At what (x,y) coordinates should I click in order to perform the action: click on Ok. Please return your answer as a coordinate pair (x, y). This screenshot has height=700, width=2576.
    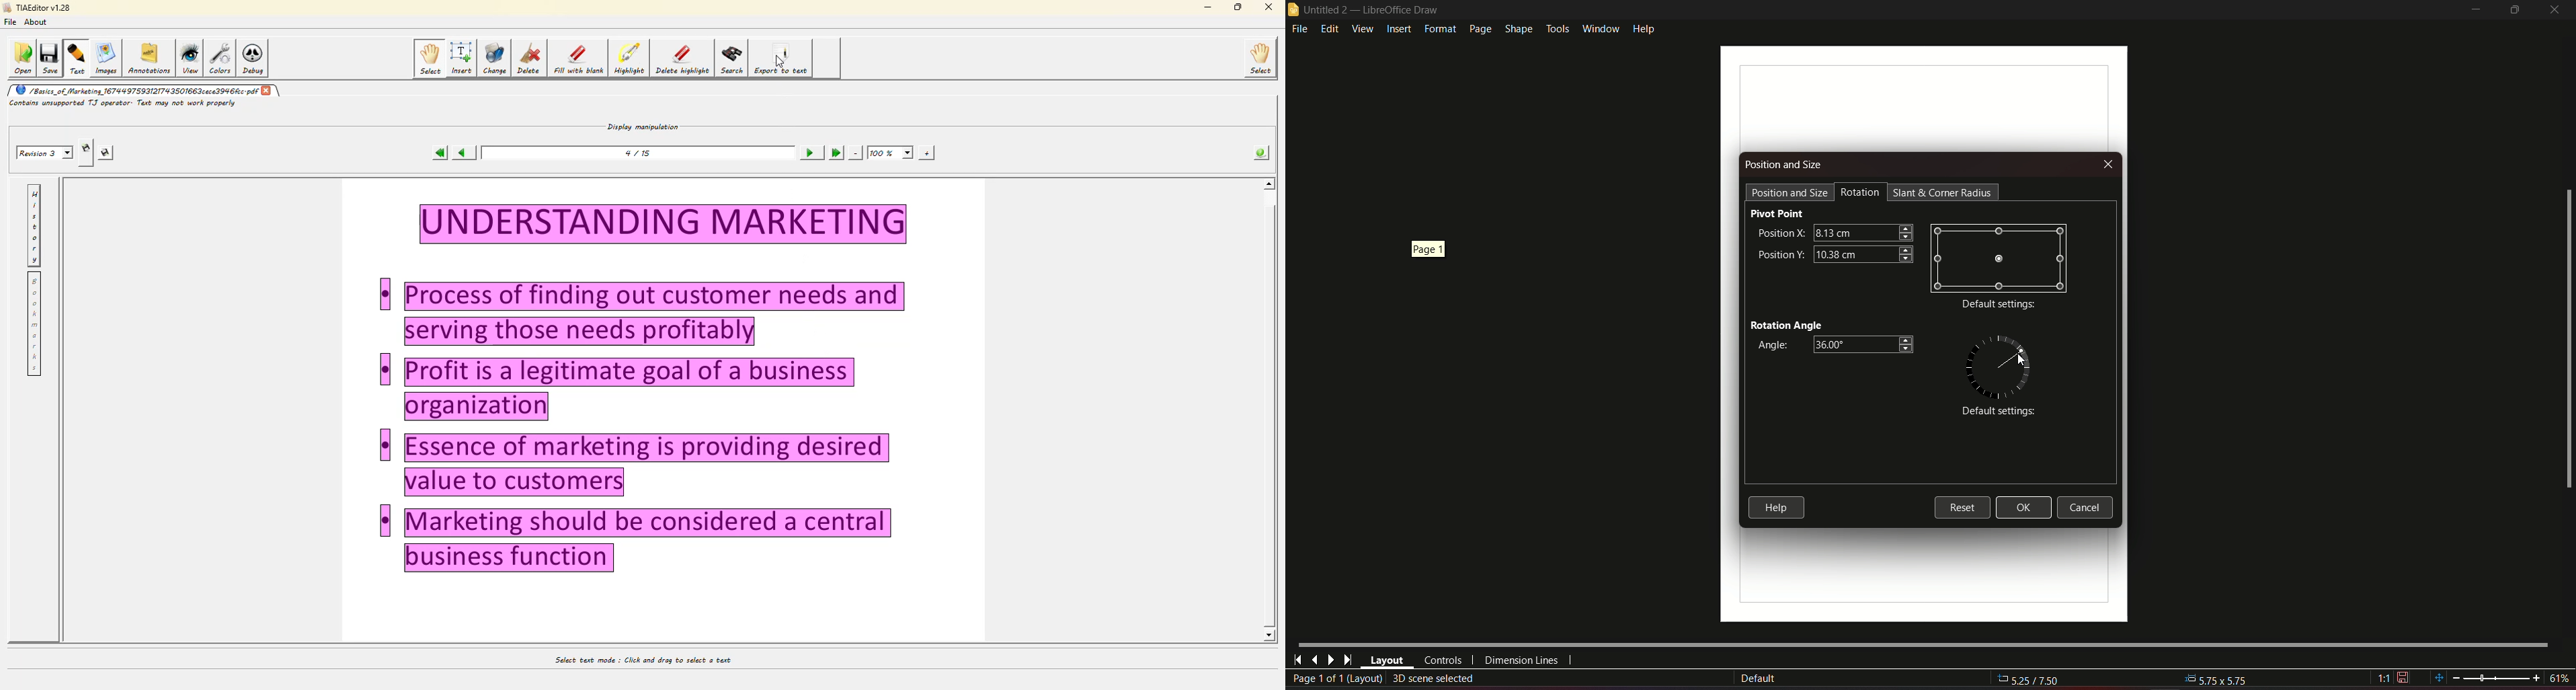
    Looking at the image, I should click on (2023, 508).